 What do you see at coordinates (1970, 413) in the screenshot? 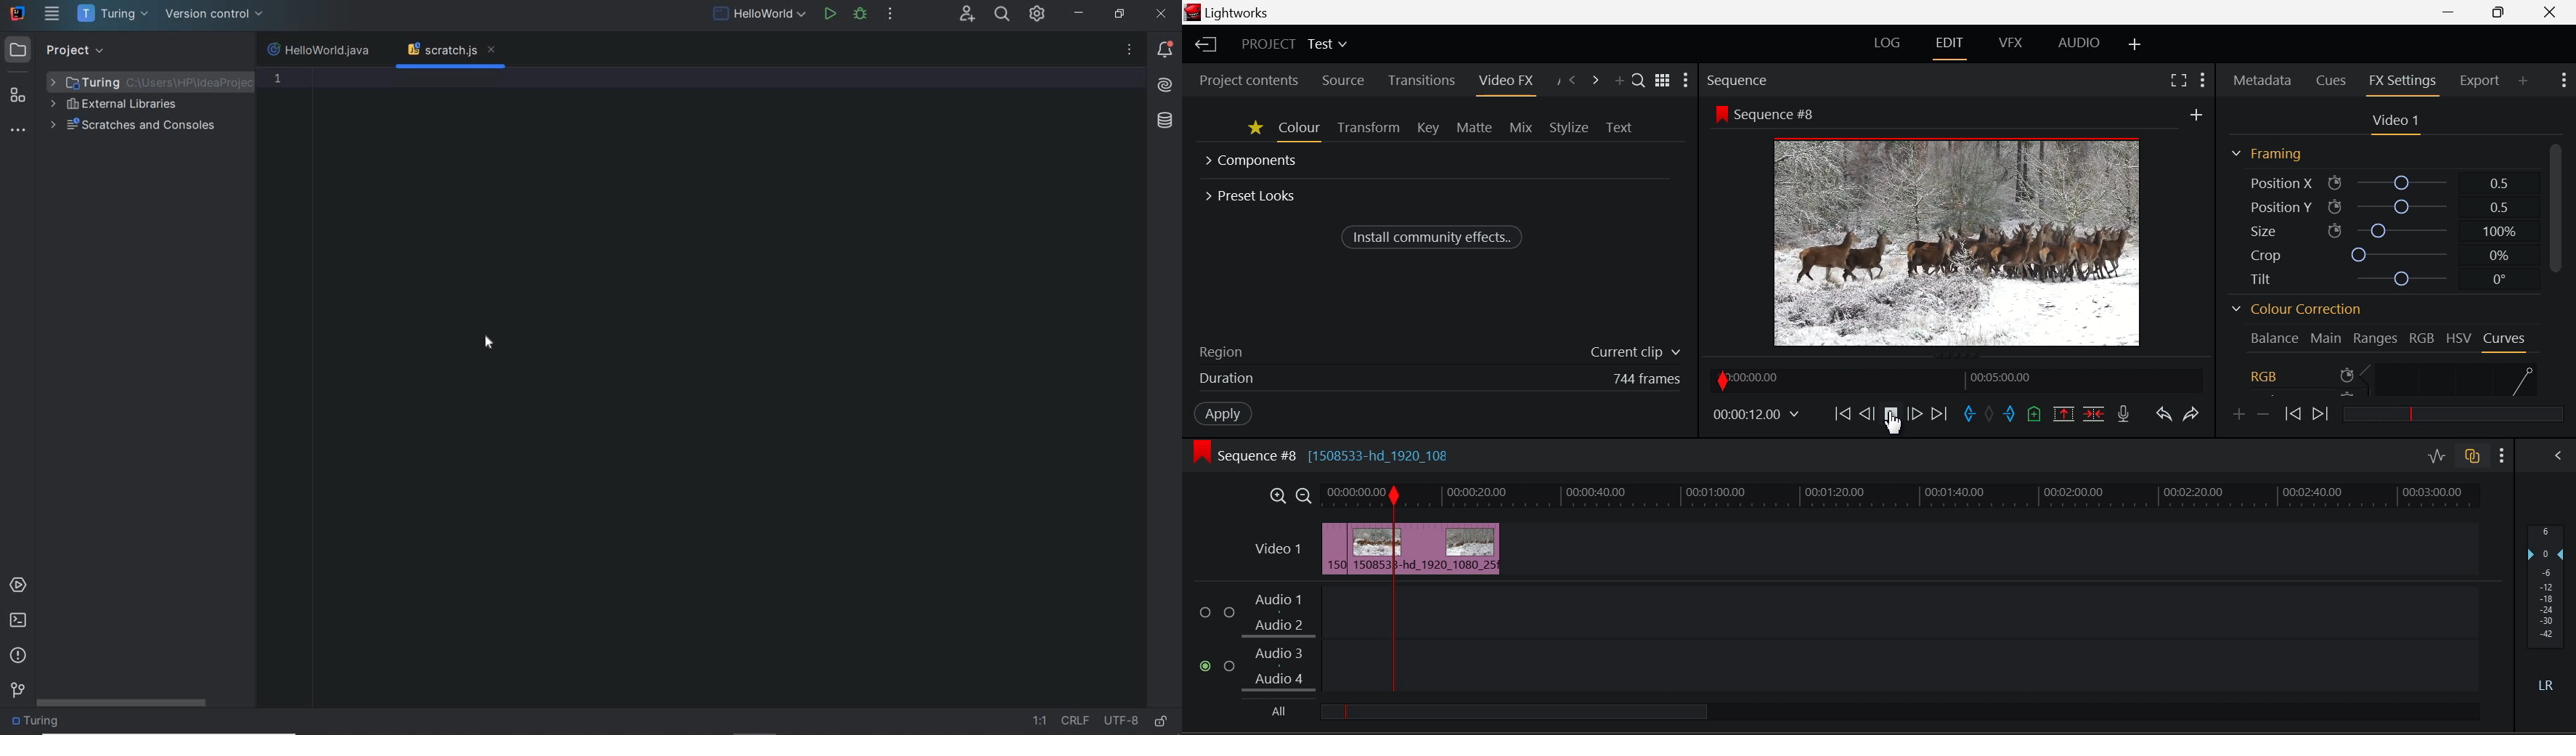
I see `Mark In` at bounding box center [1970, 413].